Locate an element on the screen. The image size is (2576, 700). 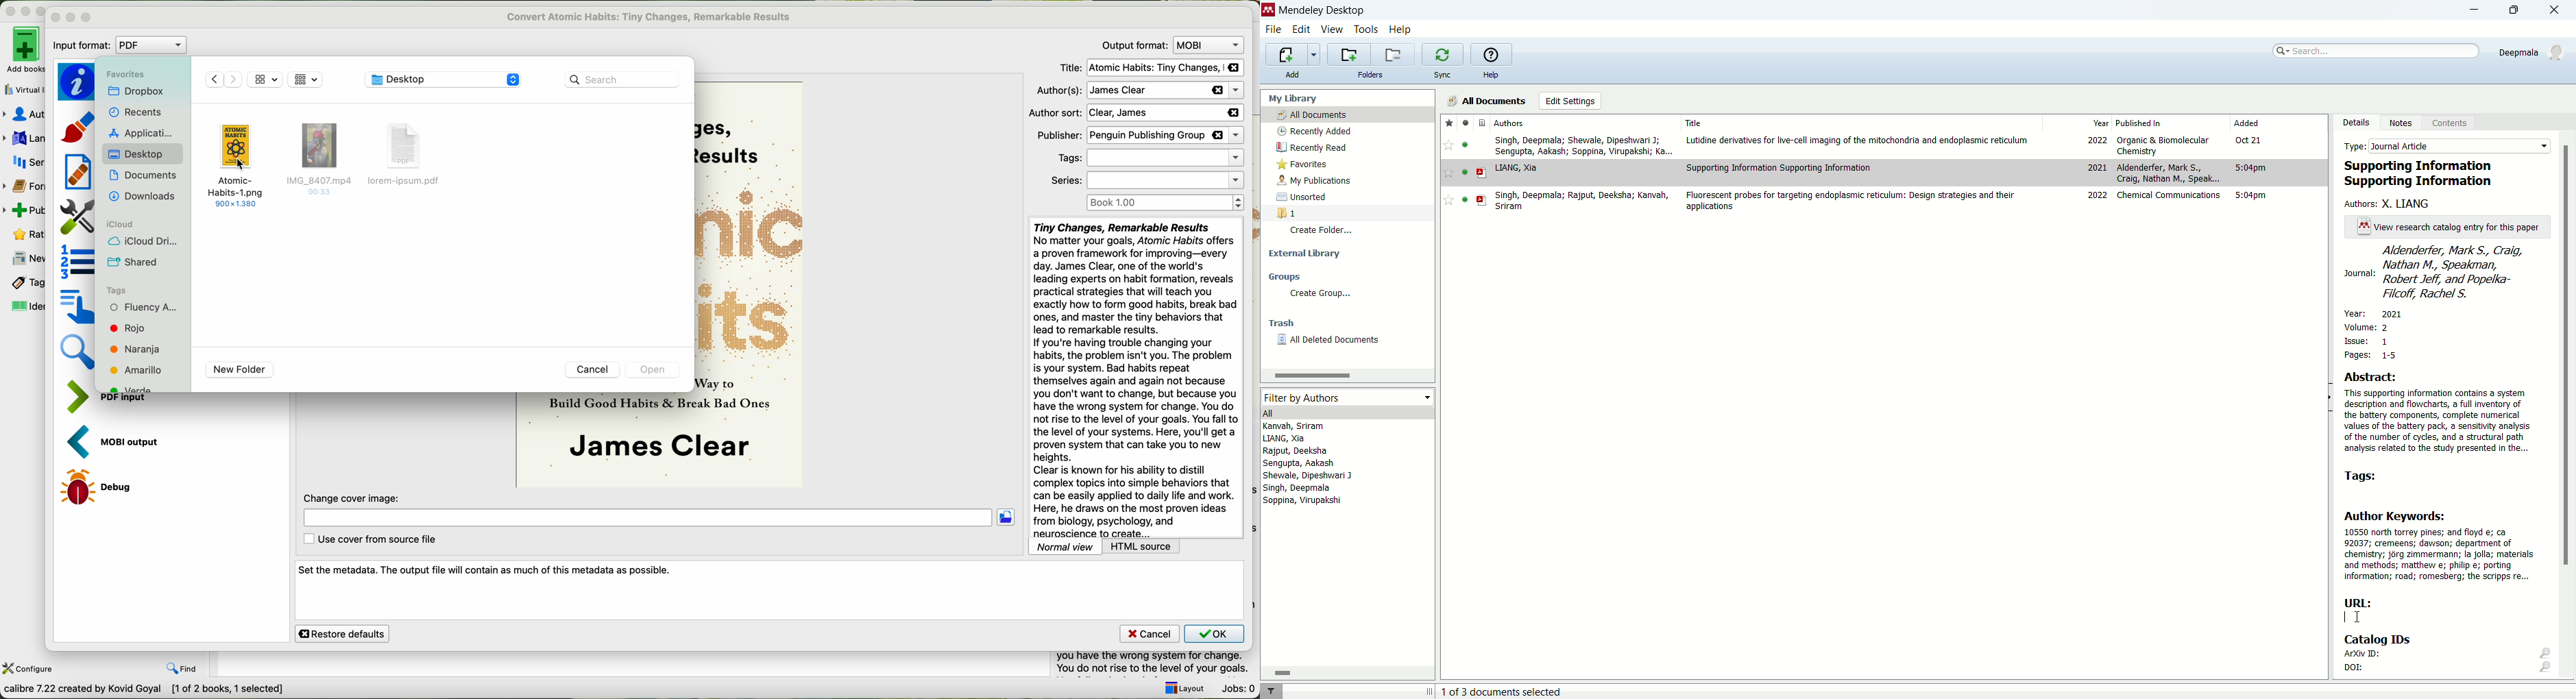
Fluorescent probes for targeting endoplasmic reticulum: Design strategies and their applications is located at coordinates (1849, 201).